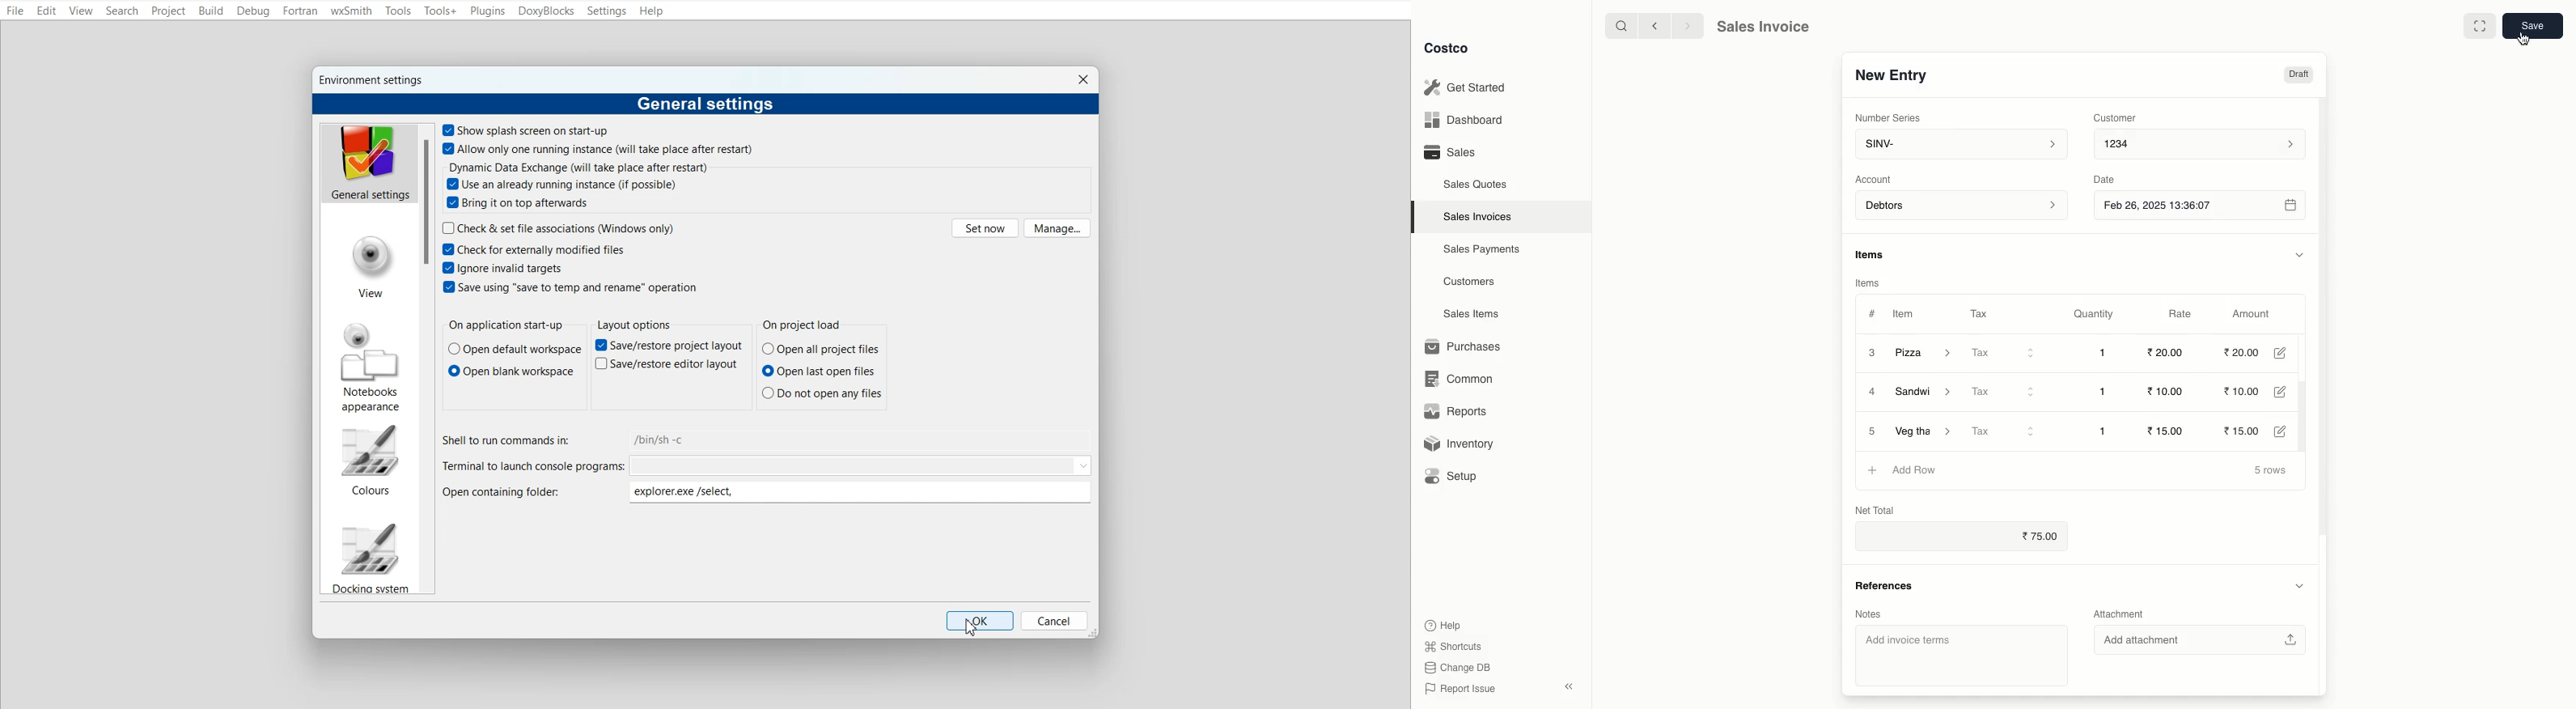  I want to click on 5 rows, so click(2271, 471).